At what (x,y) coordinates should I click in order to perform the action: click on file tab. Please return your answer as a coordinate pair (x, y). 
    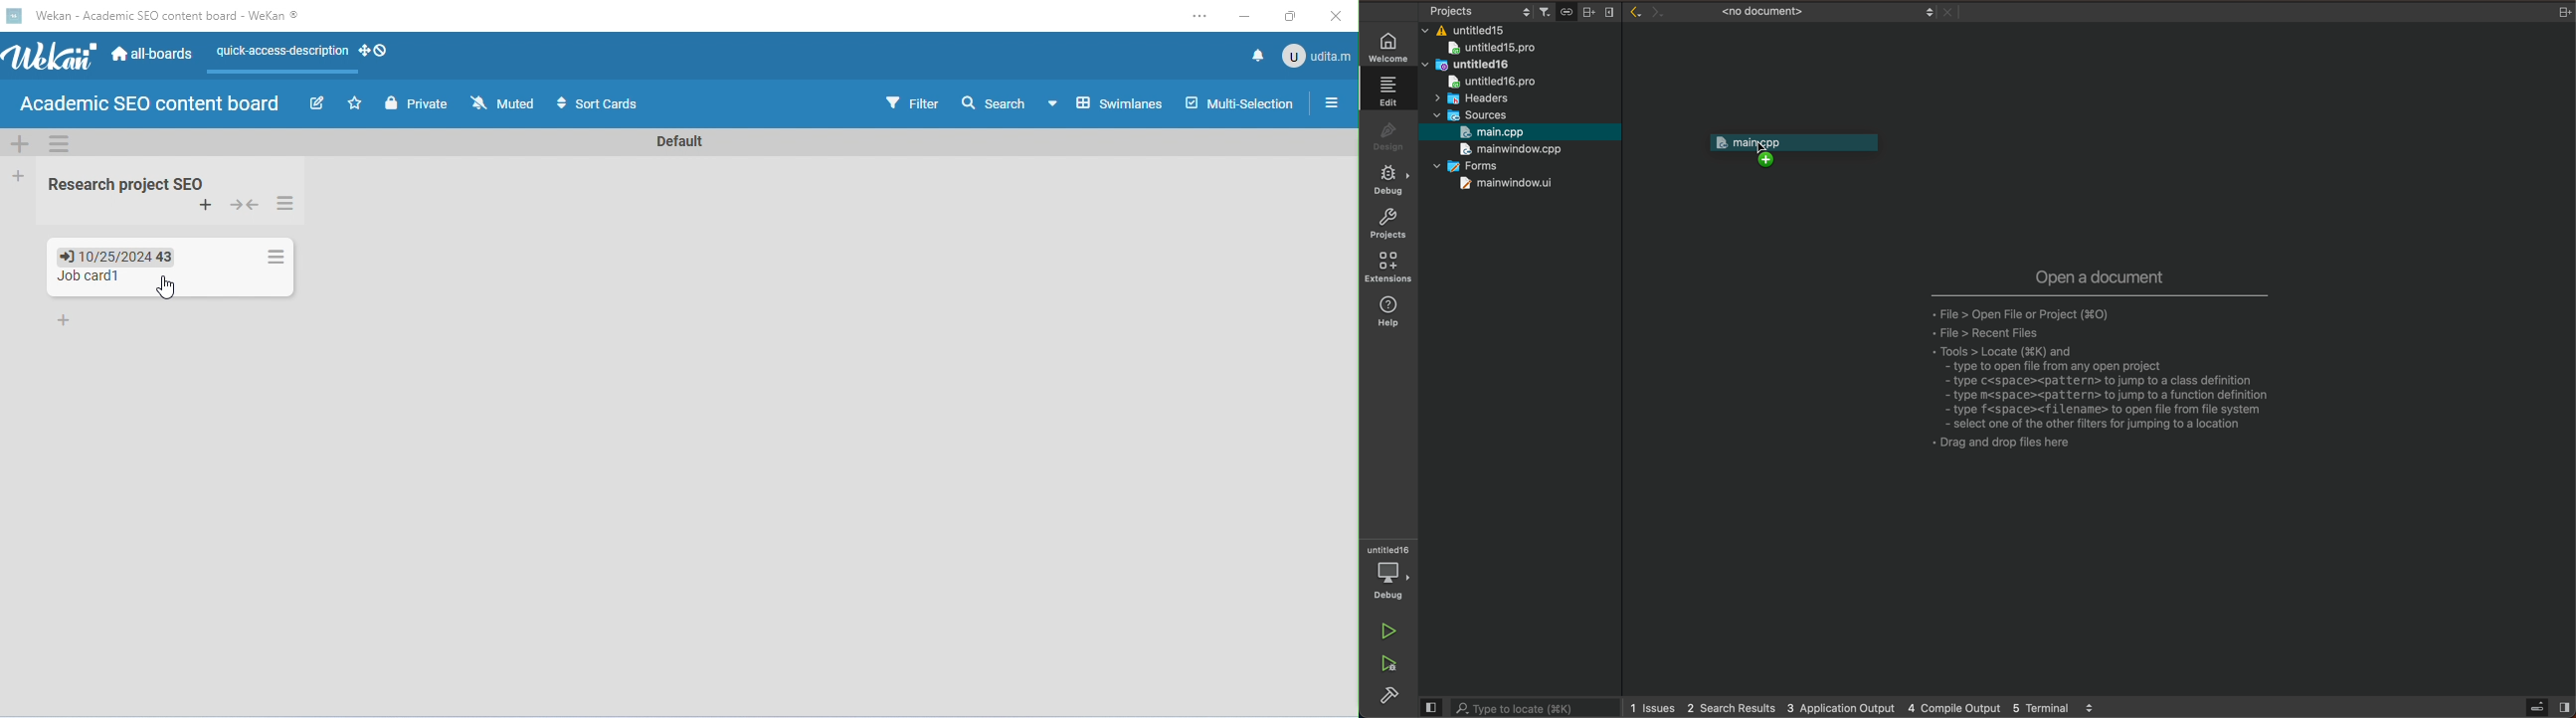
    Looking at the image, I should click on (1798, 12).